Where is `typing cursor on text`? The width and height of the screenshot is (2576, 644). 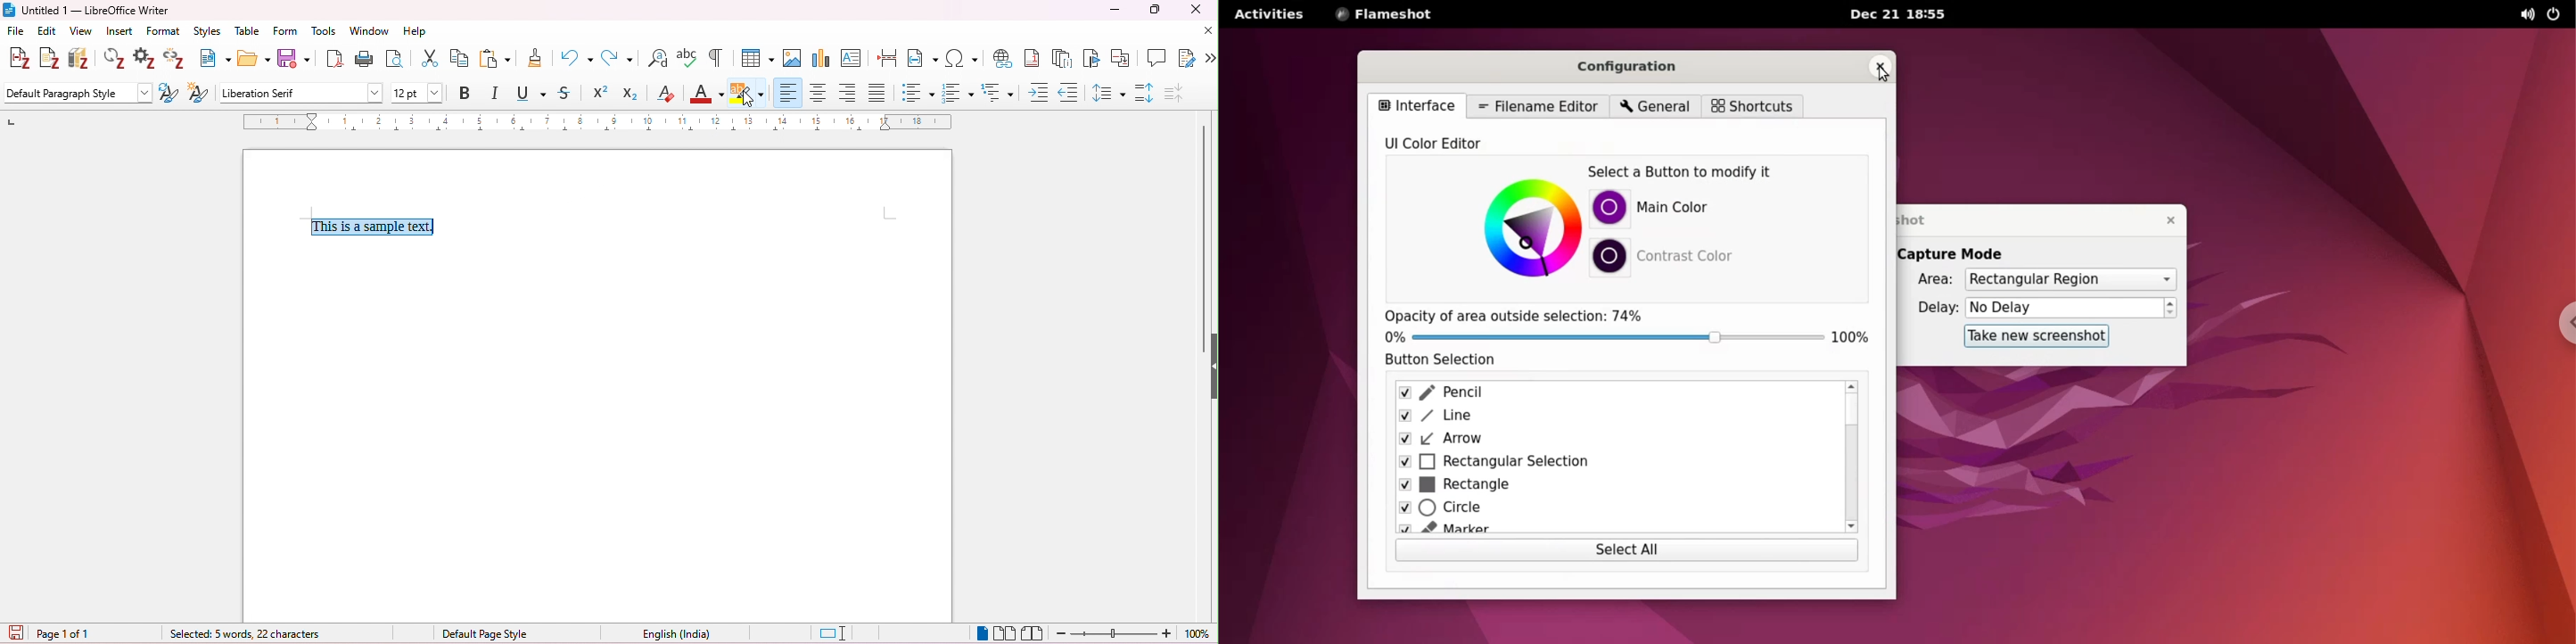 typing cursor on text is located at coordinates (439, 227).